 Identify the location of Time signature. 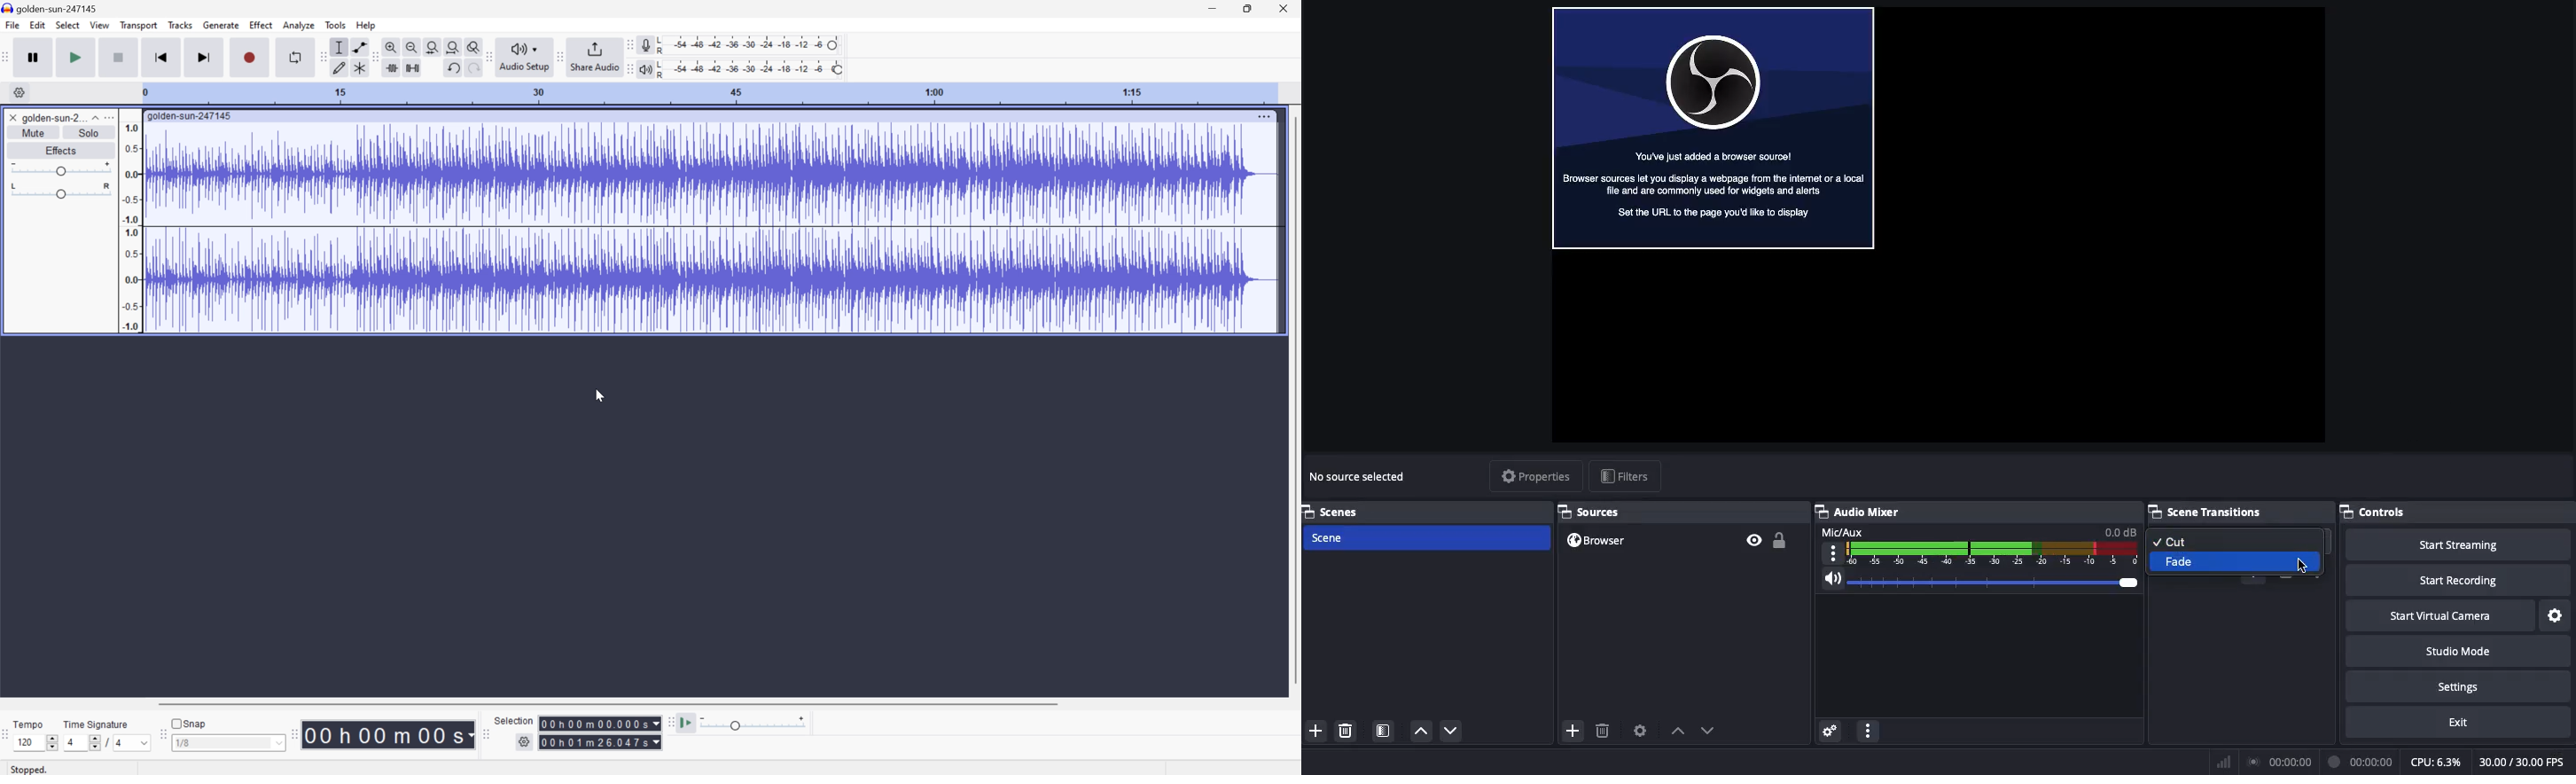
(95, 724).